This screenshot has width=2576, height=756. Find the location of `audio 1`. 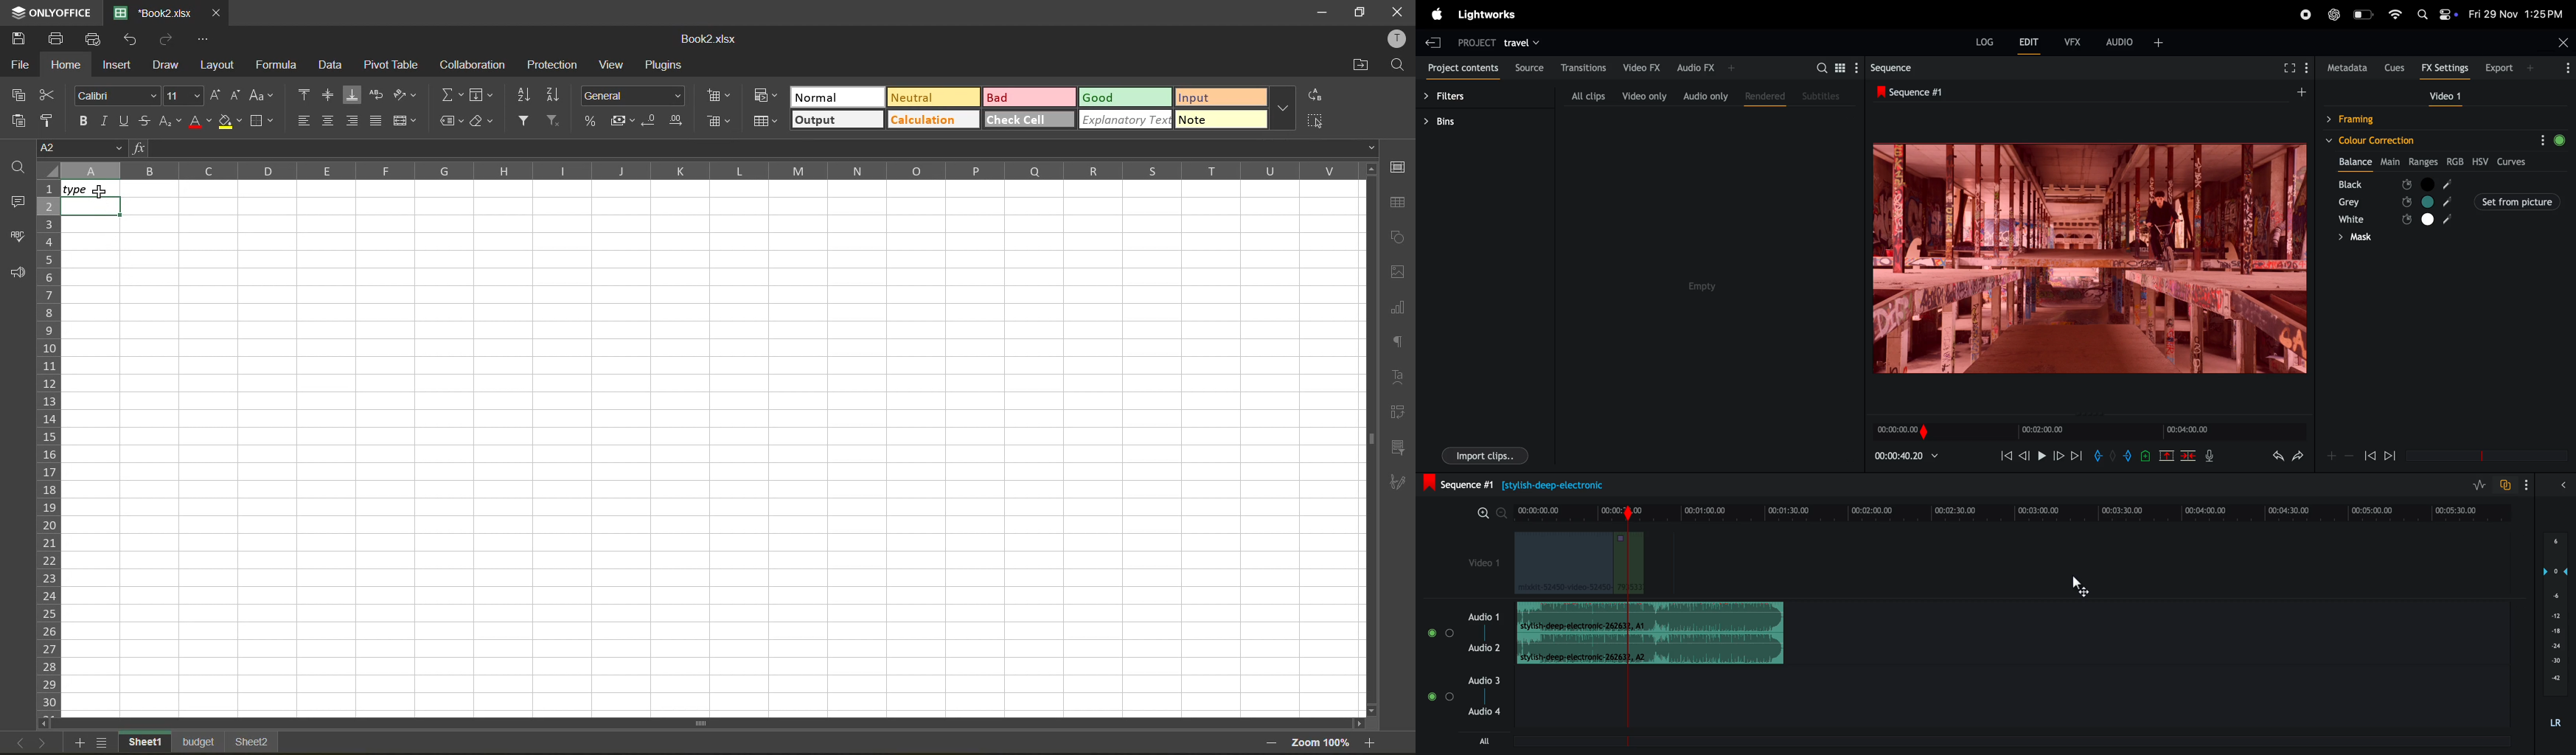

audio 1 is located at coordinates (1482, 616).